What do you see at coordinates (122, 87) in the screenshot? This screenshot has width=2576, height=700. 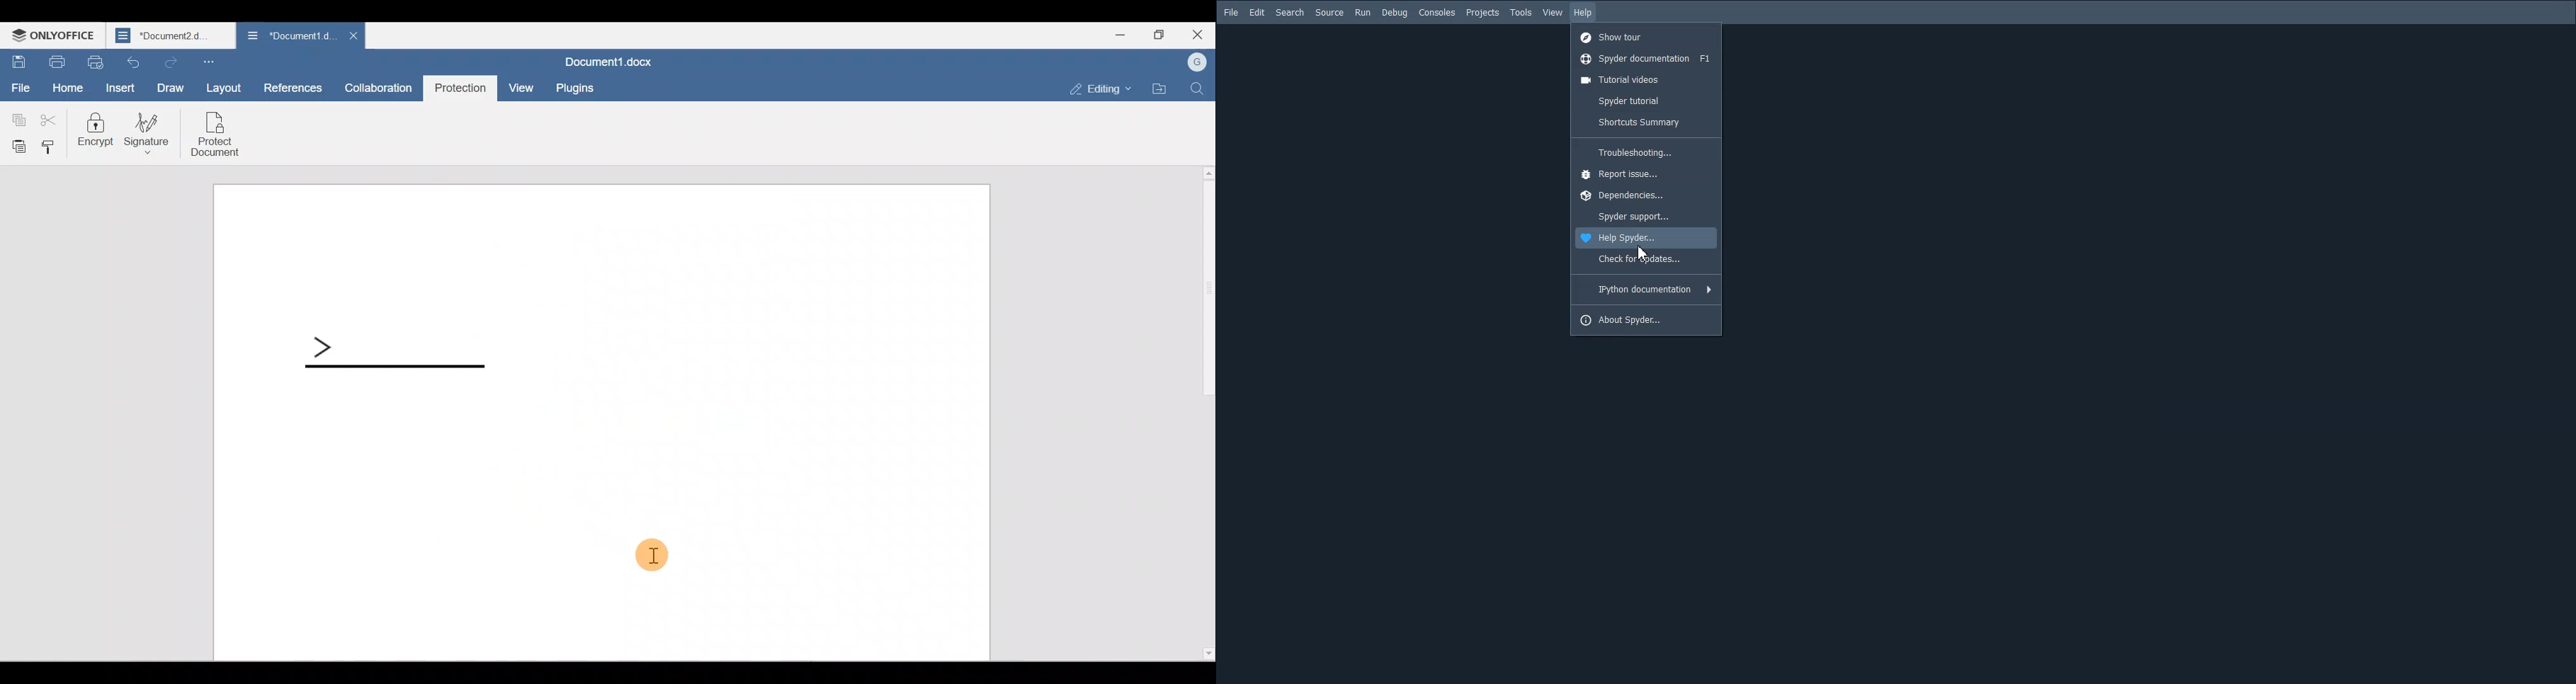 I see `Insert` at bounding box center [122, 87].